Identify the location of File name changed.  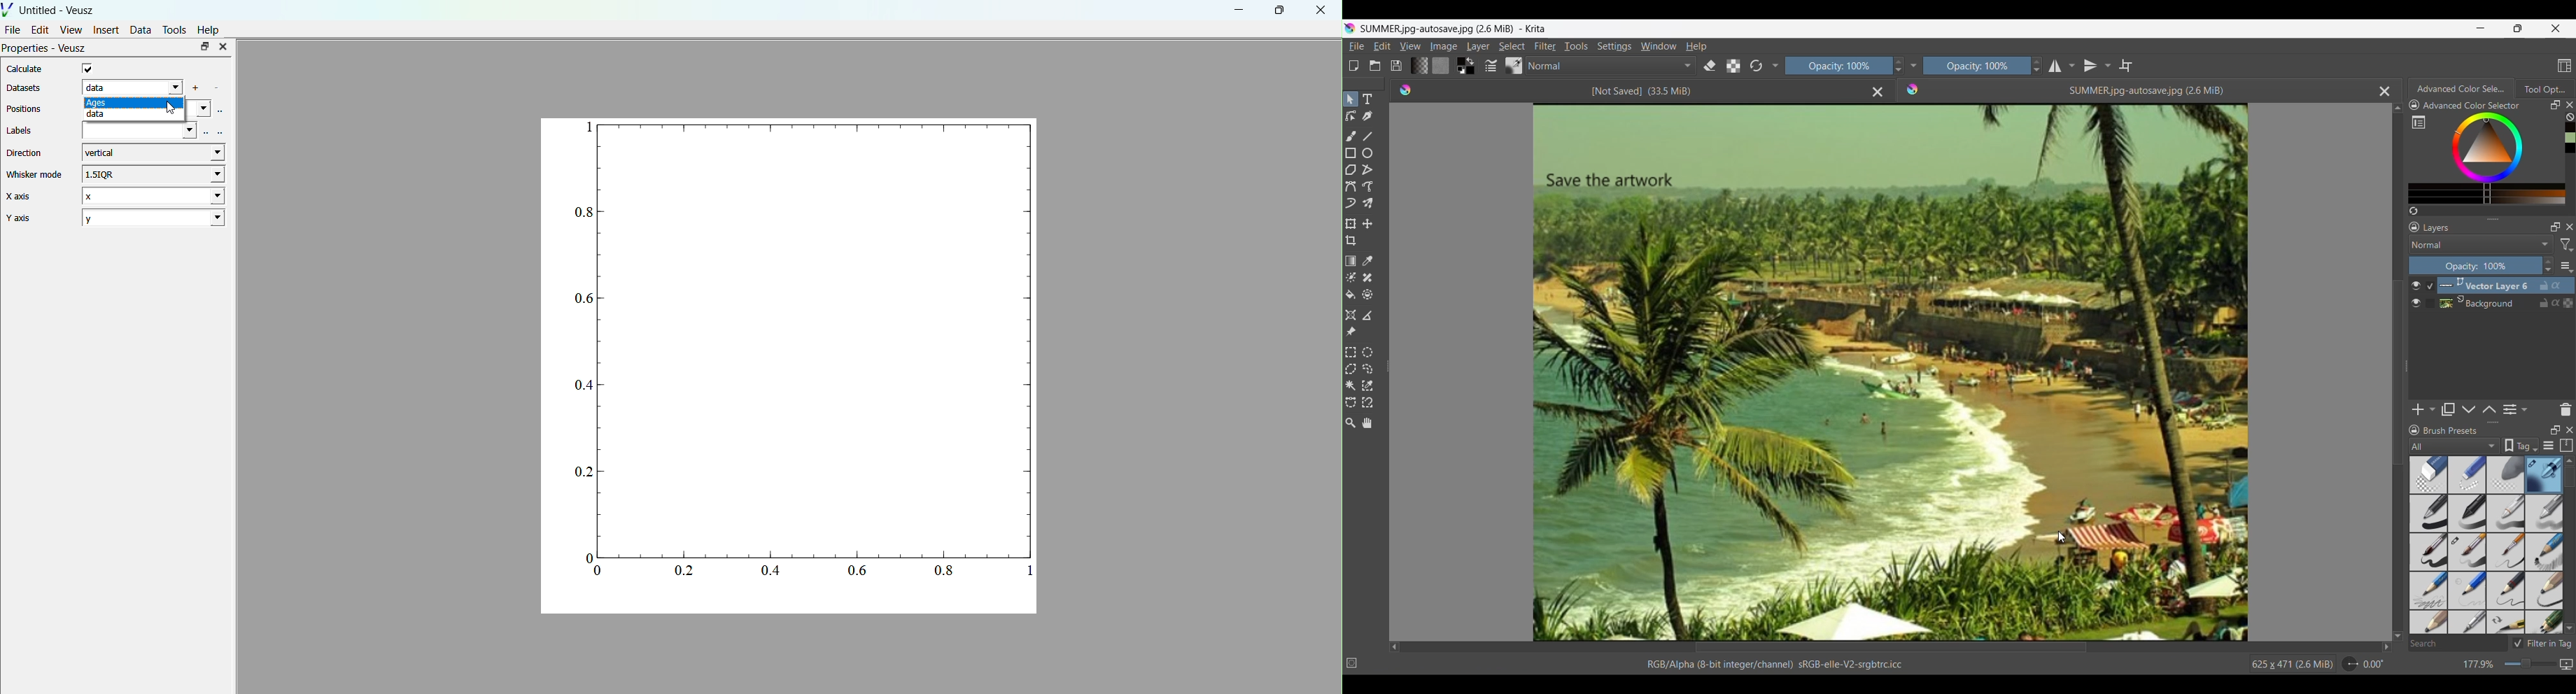
(2074, 89).